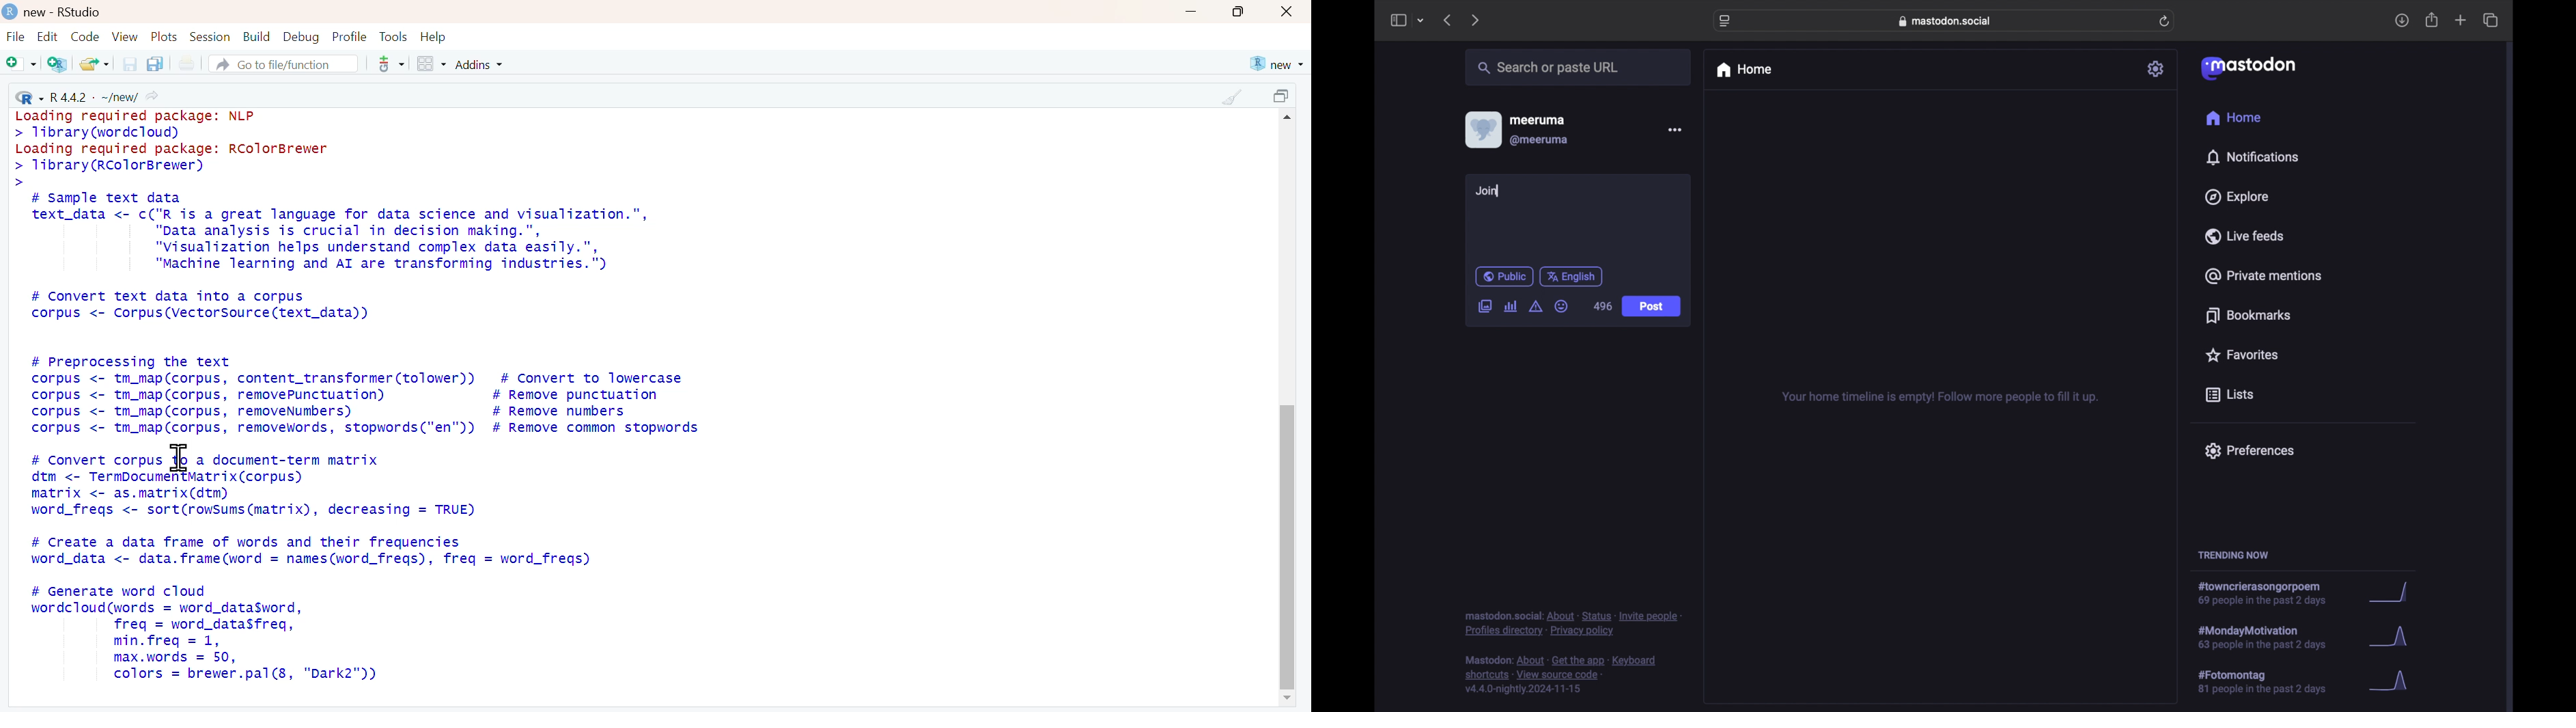 This screenshot has width=2576, height=728. Describe the element at coordinates (480, 65) in the screenshot. I see `Addins` at that location.